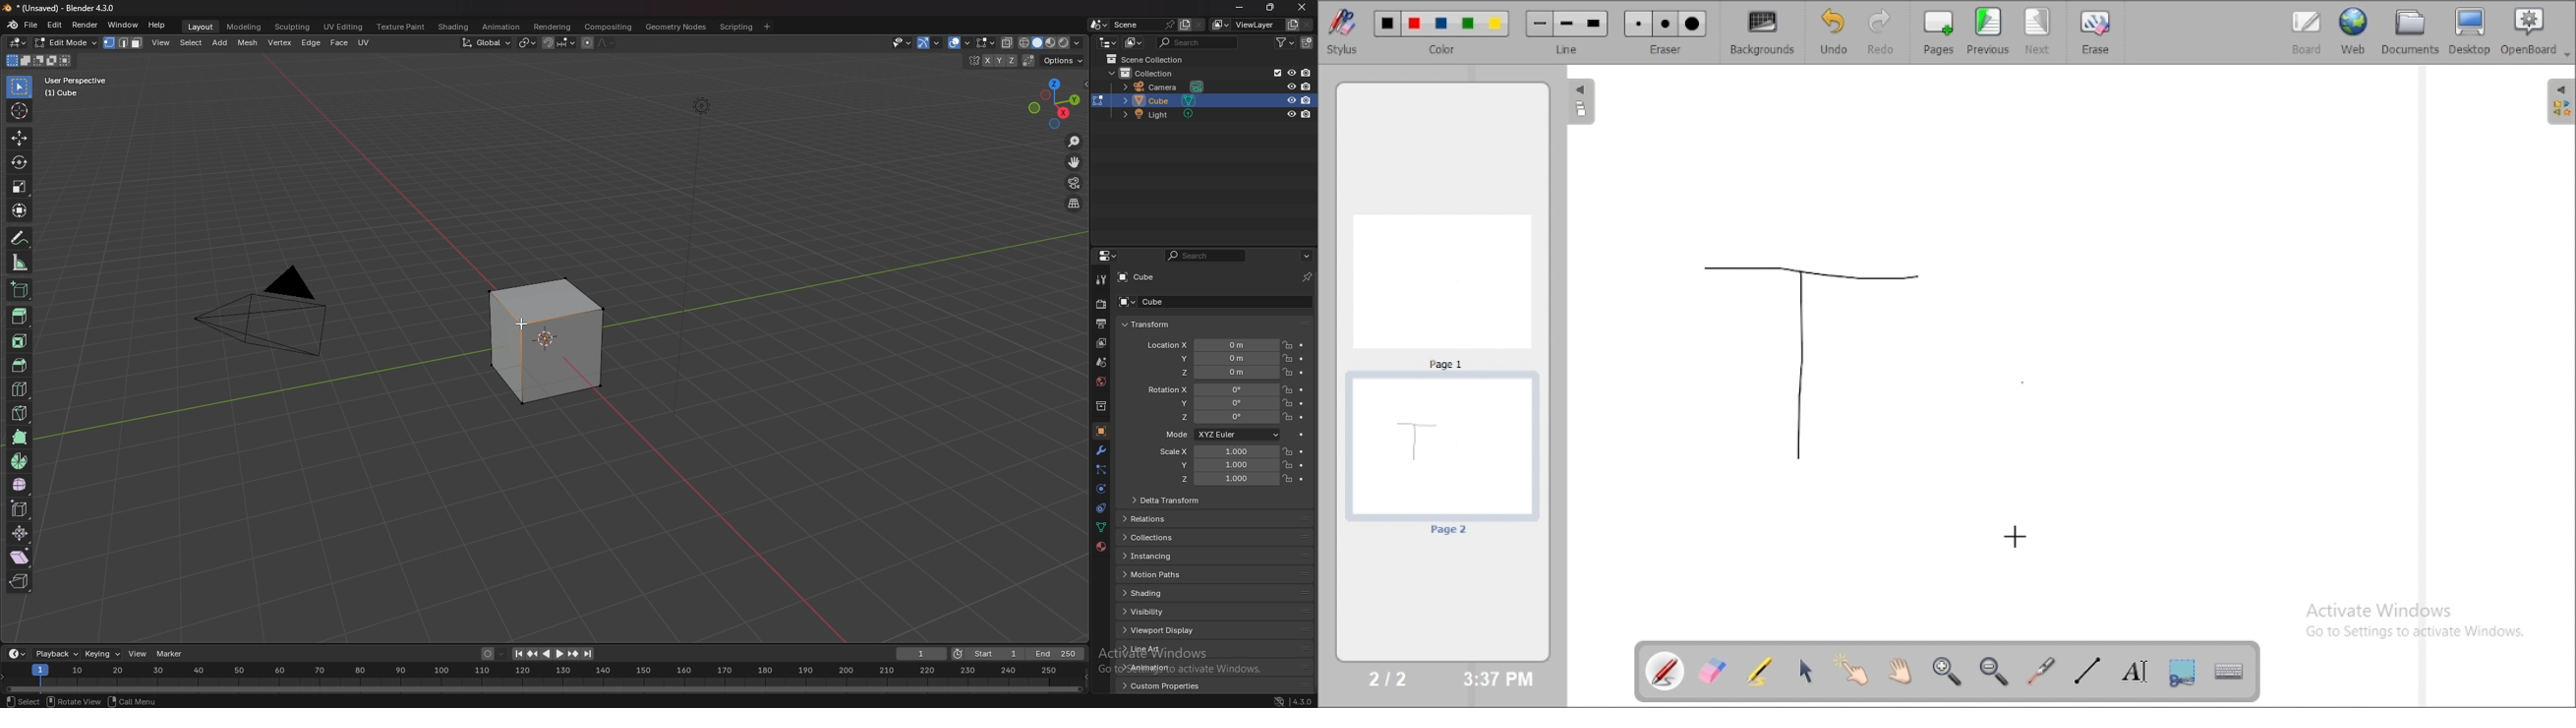 The width and height of the screenshot is (2576, 728). Describe the element at coordinates (247, 43) in the screenshot. I see `mesh` at that location.